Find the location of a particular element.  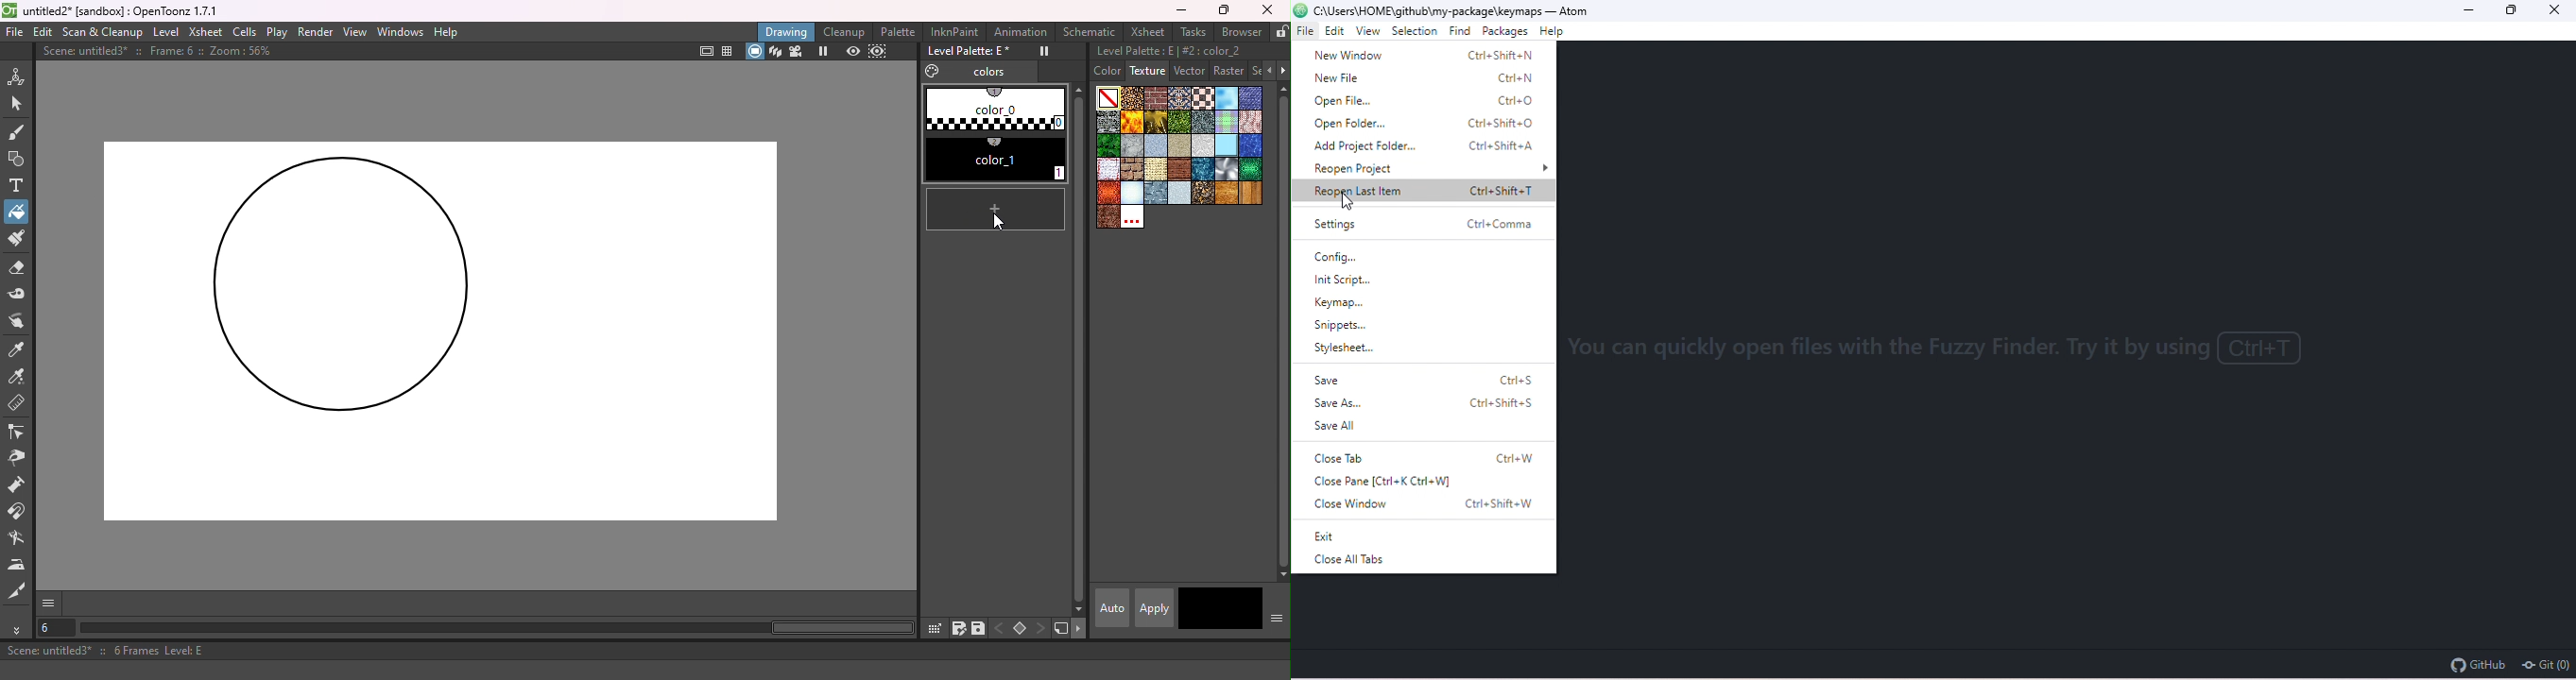

view is located at coordinates (1370, 30).